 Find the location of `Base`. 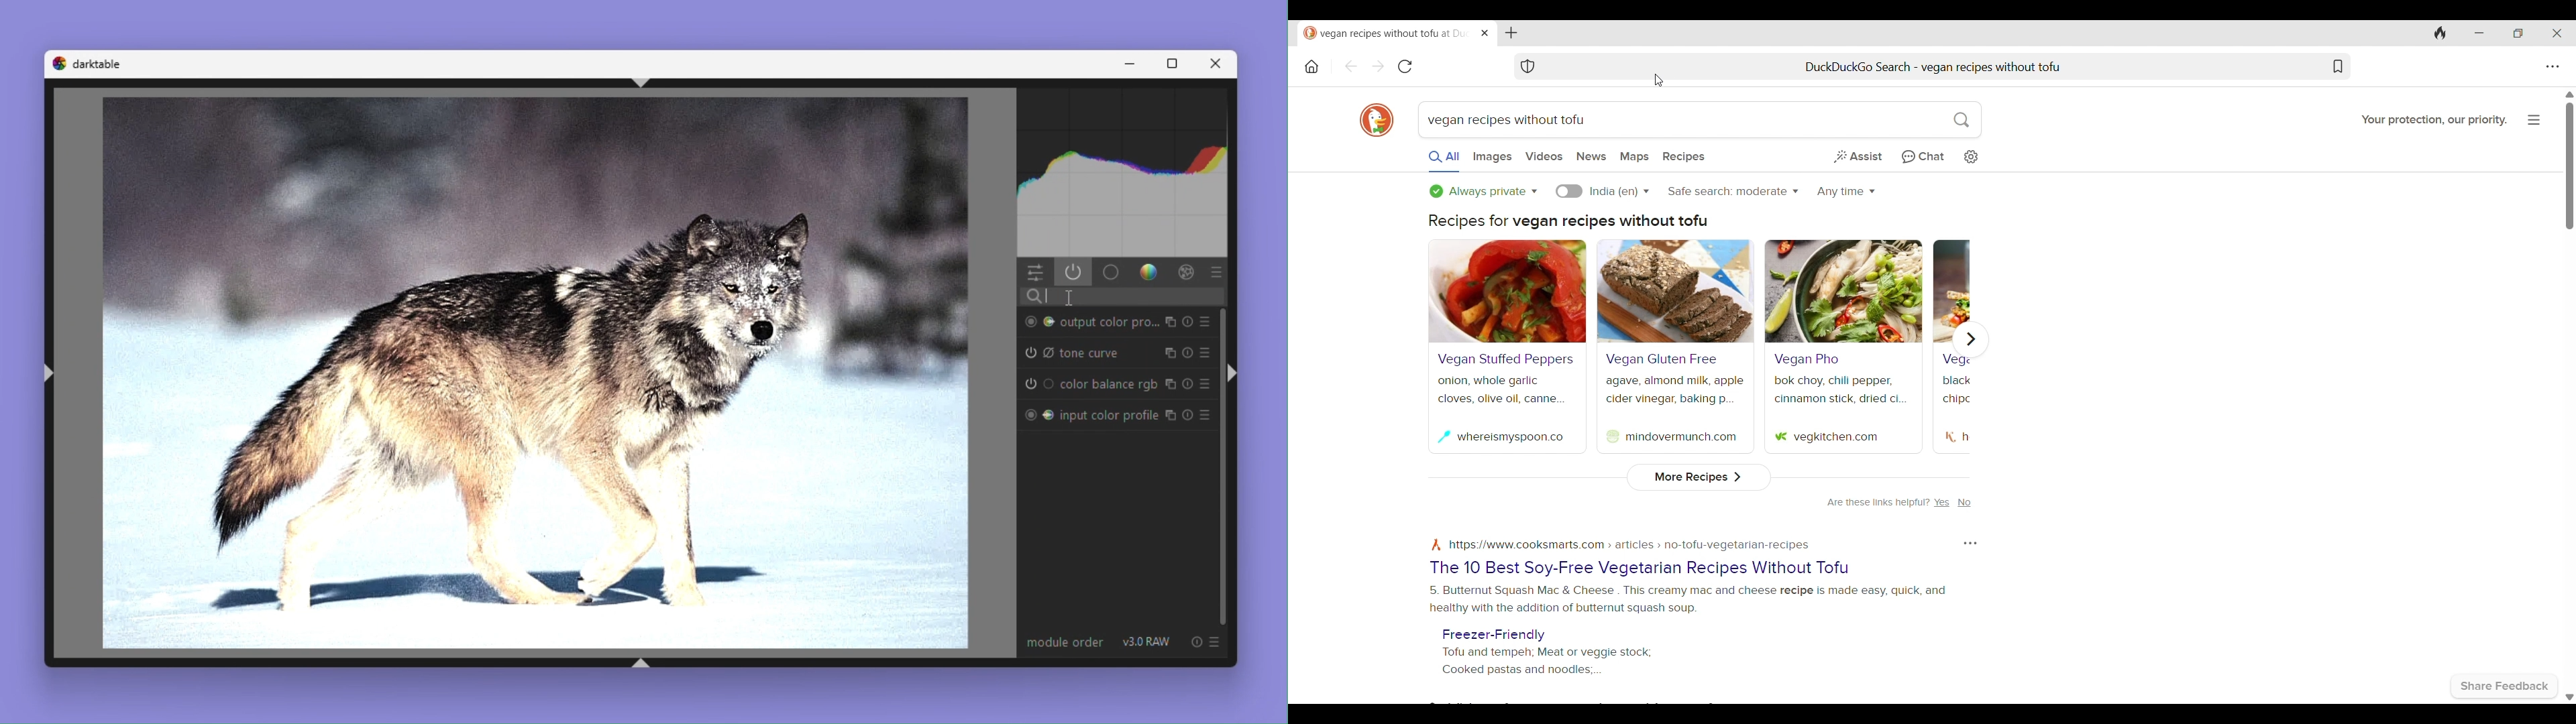

Base is located at coordinates (1112, 273).